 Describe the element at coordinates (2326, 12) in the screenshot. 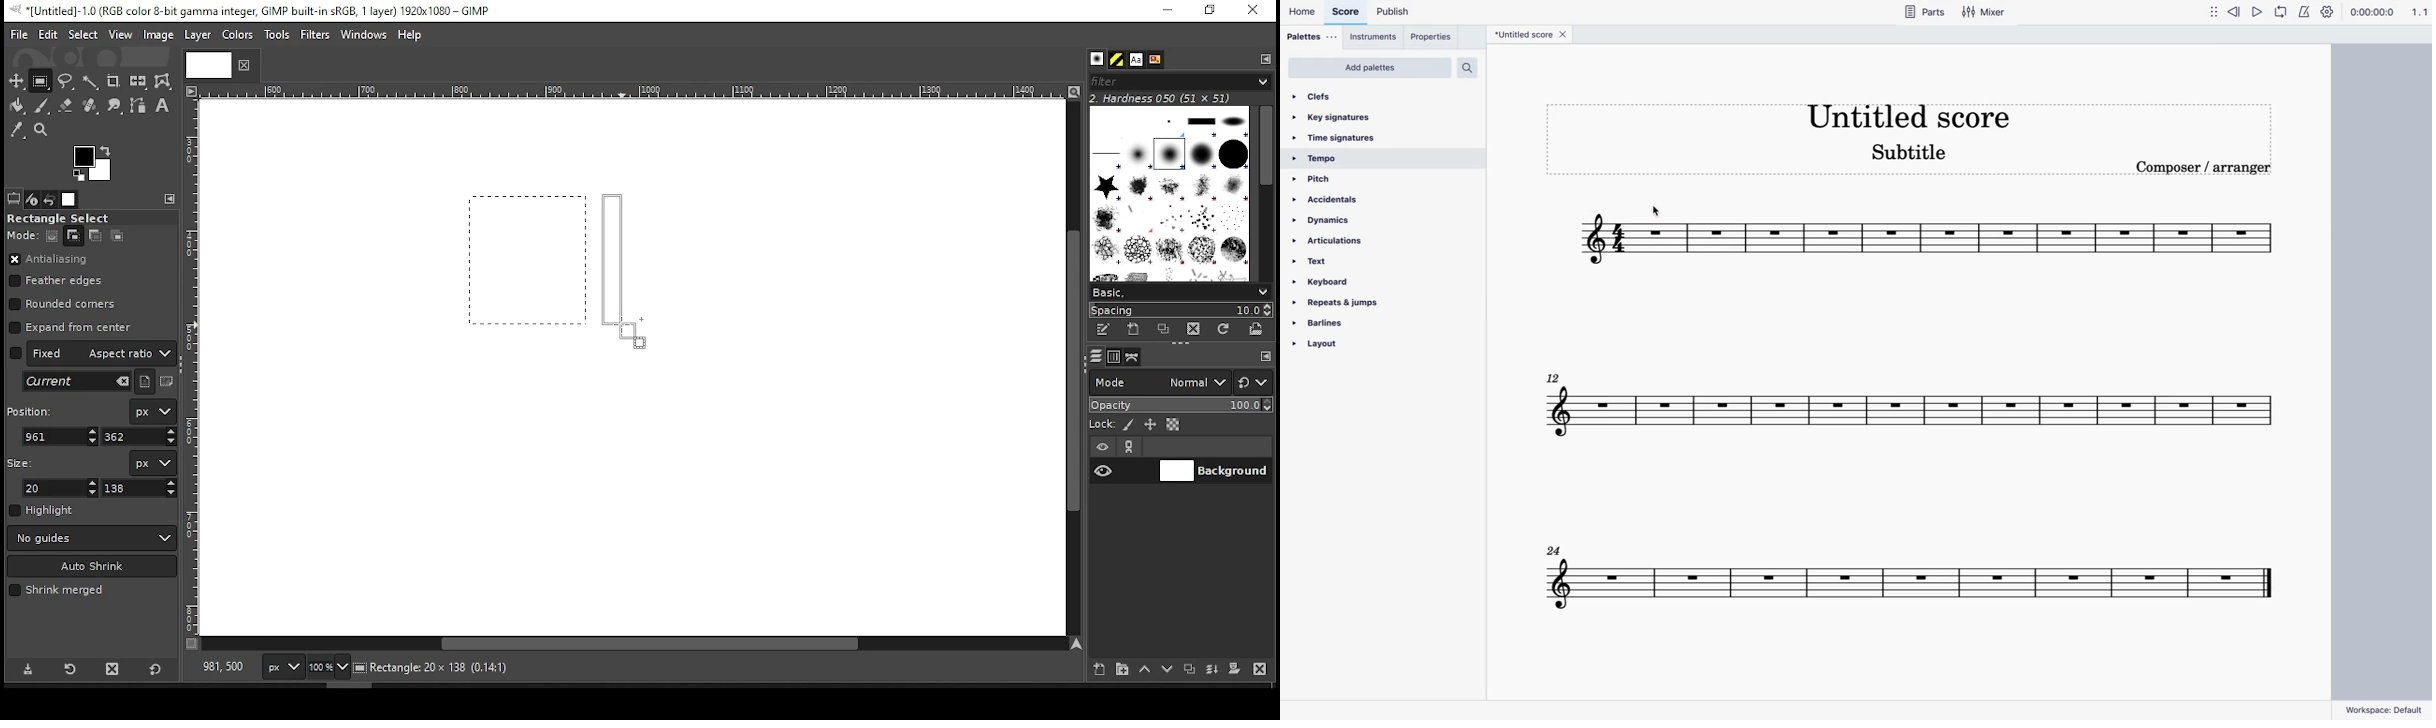

I see `playback settings` at that location.